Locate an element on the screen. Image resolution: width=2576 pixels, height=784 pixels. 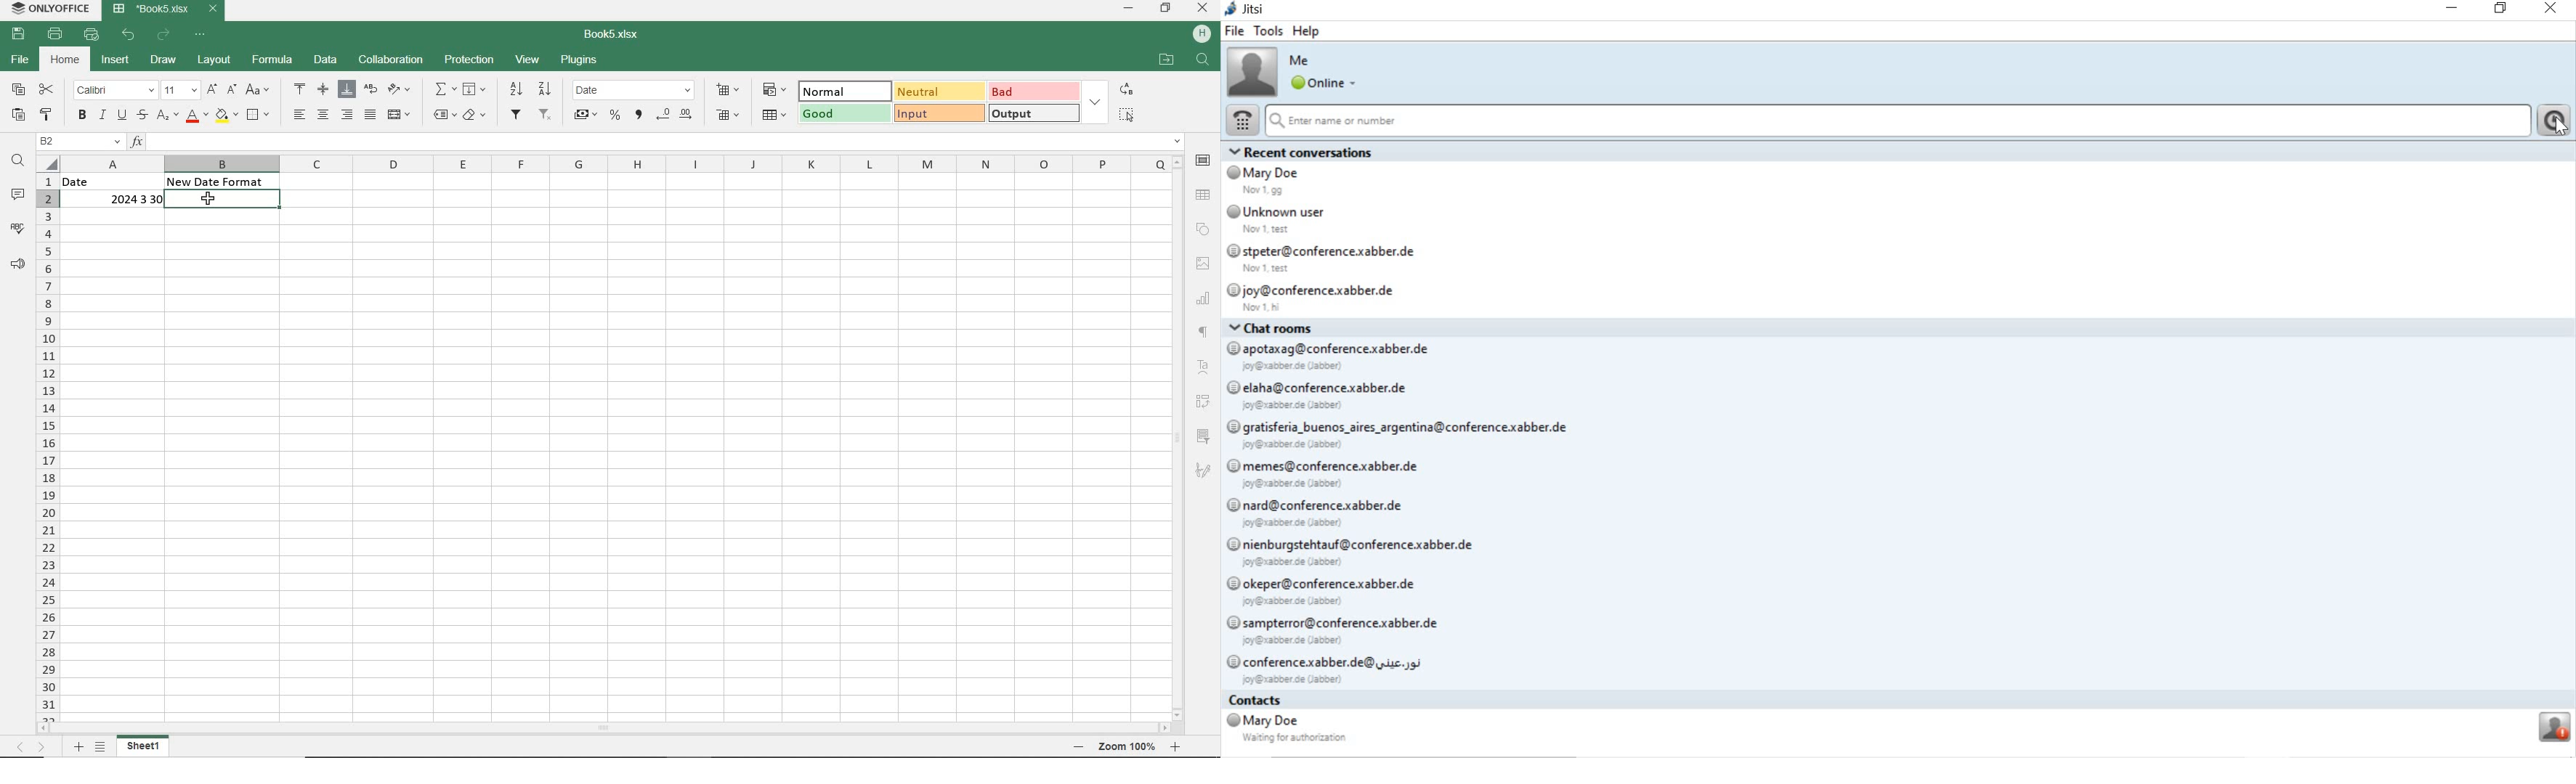
DATA is located at coordinates (326, 60).